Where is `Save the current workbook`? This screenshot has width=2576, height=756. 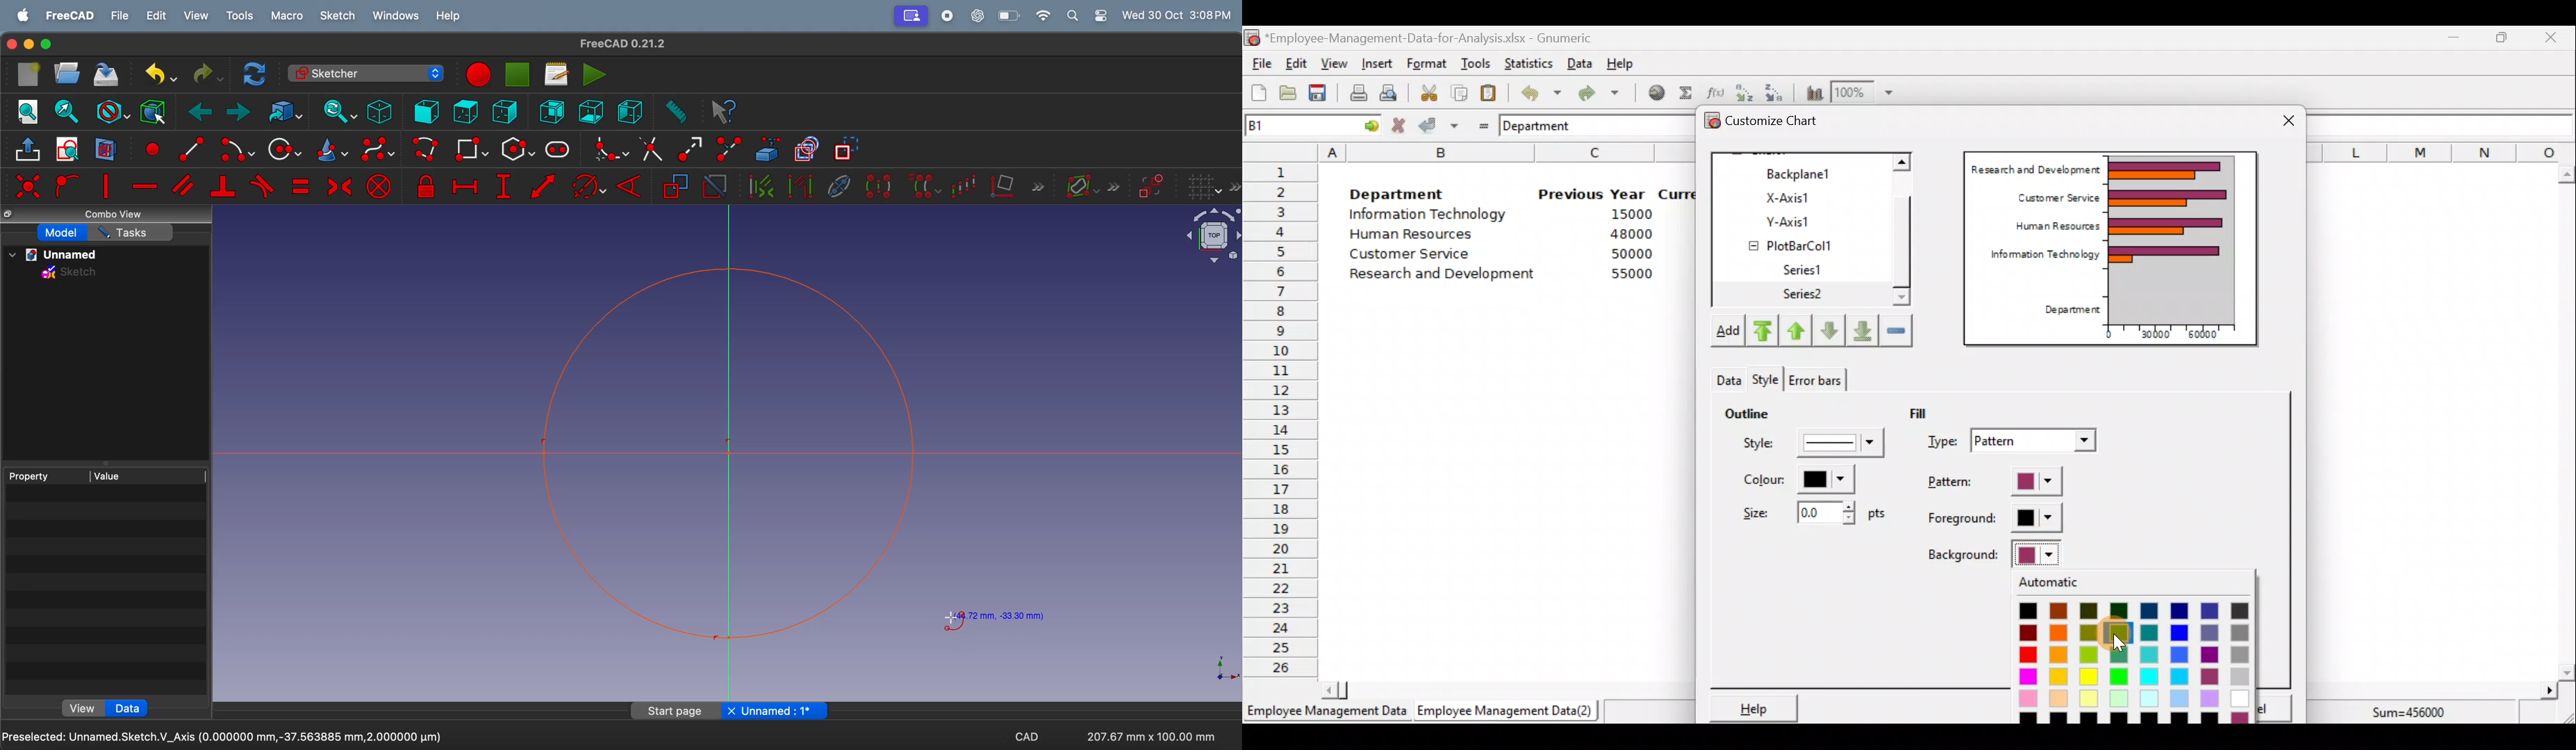
Save the current workbook is located at coordinates (1322, 95).